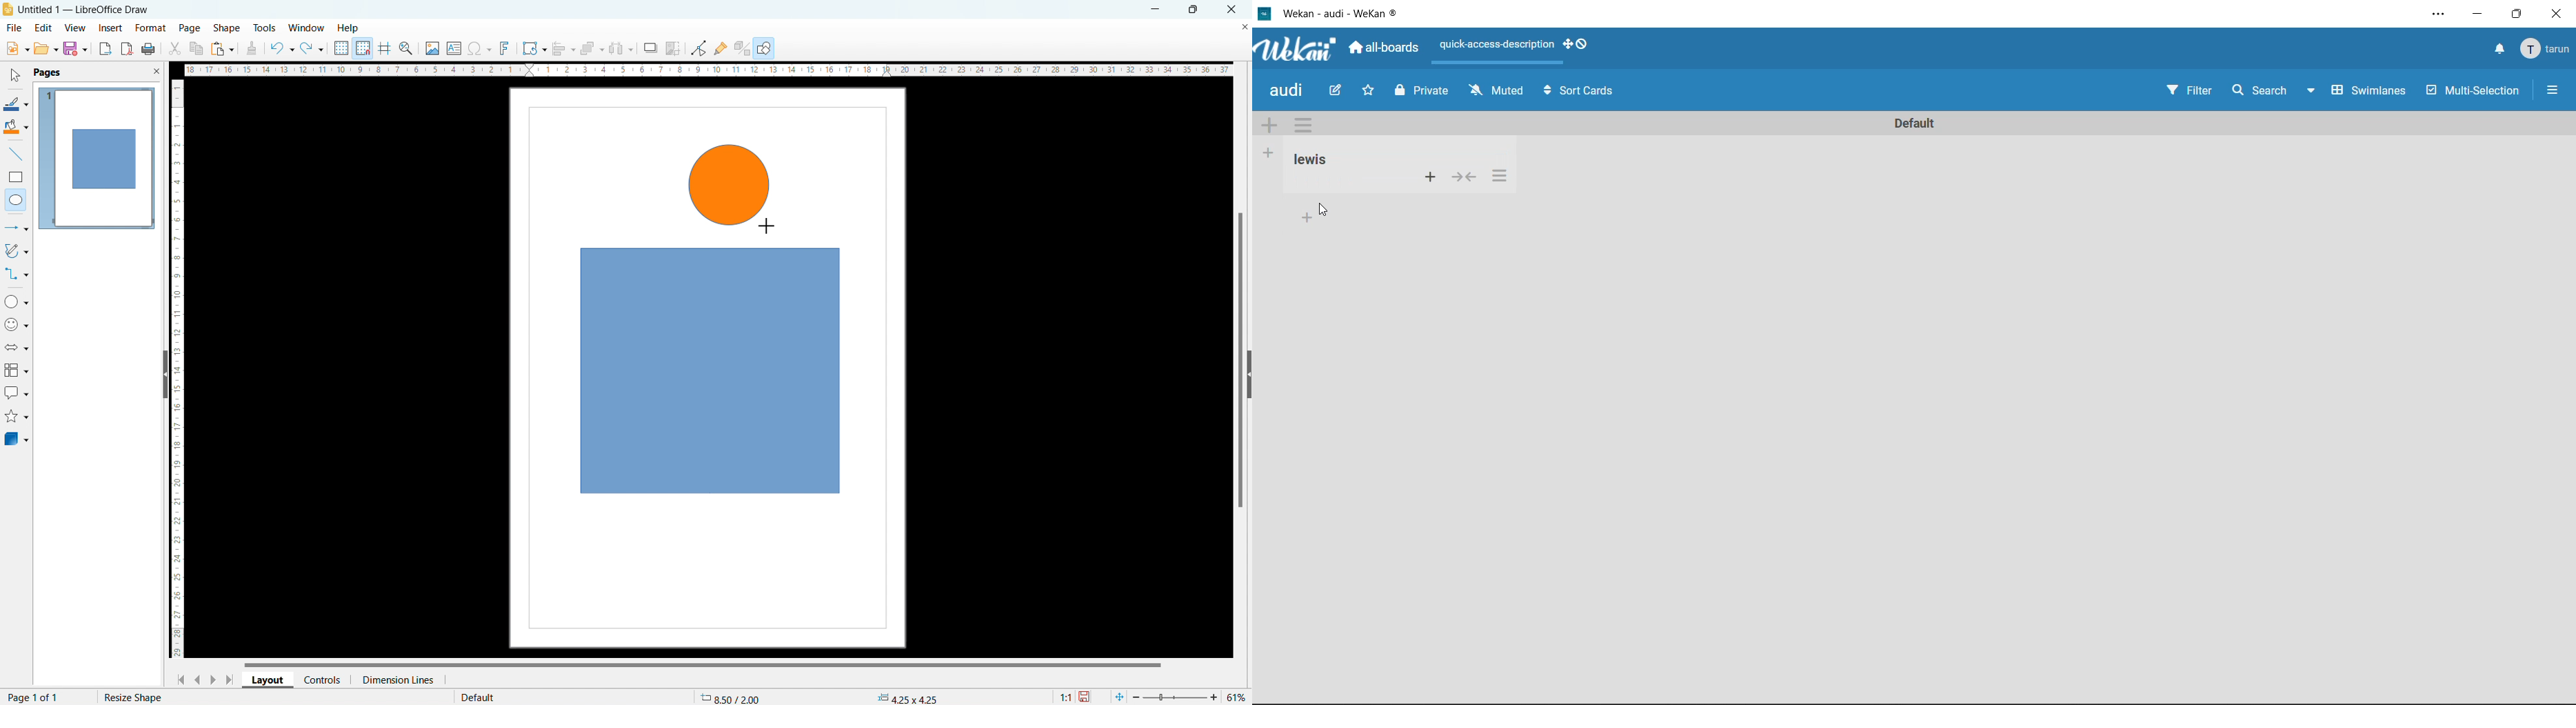  Describe the element at coordinates (176, 48) in the screenshot. I see `cut` at that location.